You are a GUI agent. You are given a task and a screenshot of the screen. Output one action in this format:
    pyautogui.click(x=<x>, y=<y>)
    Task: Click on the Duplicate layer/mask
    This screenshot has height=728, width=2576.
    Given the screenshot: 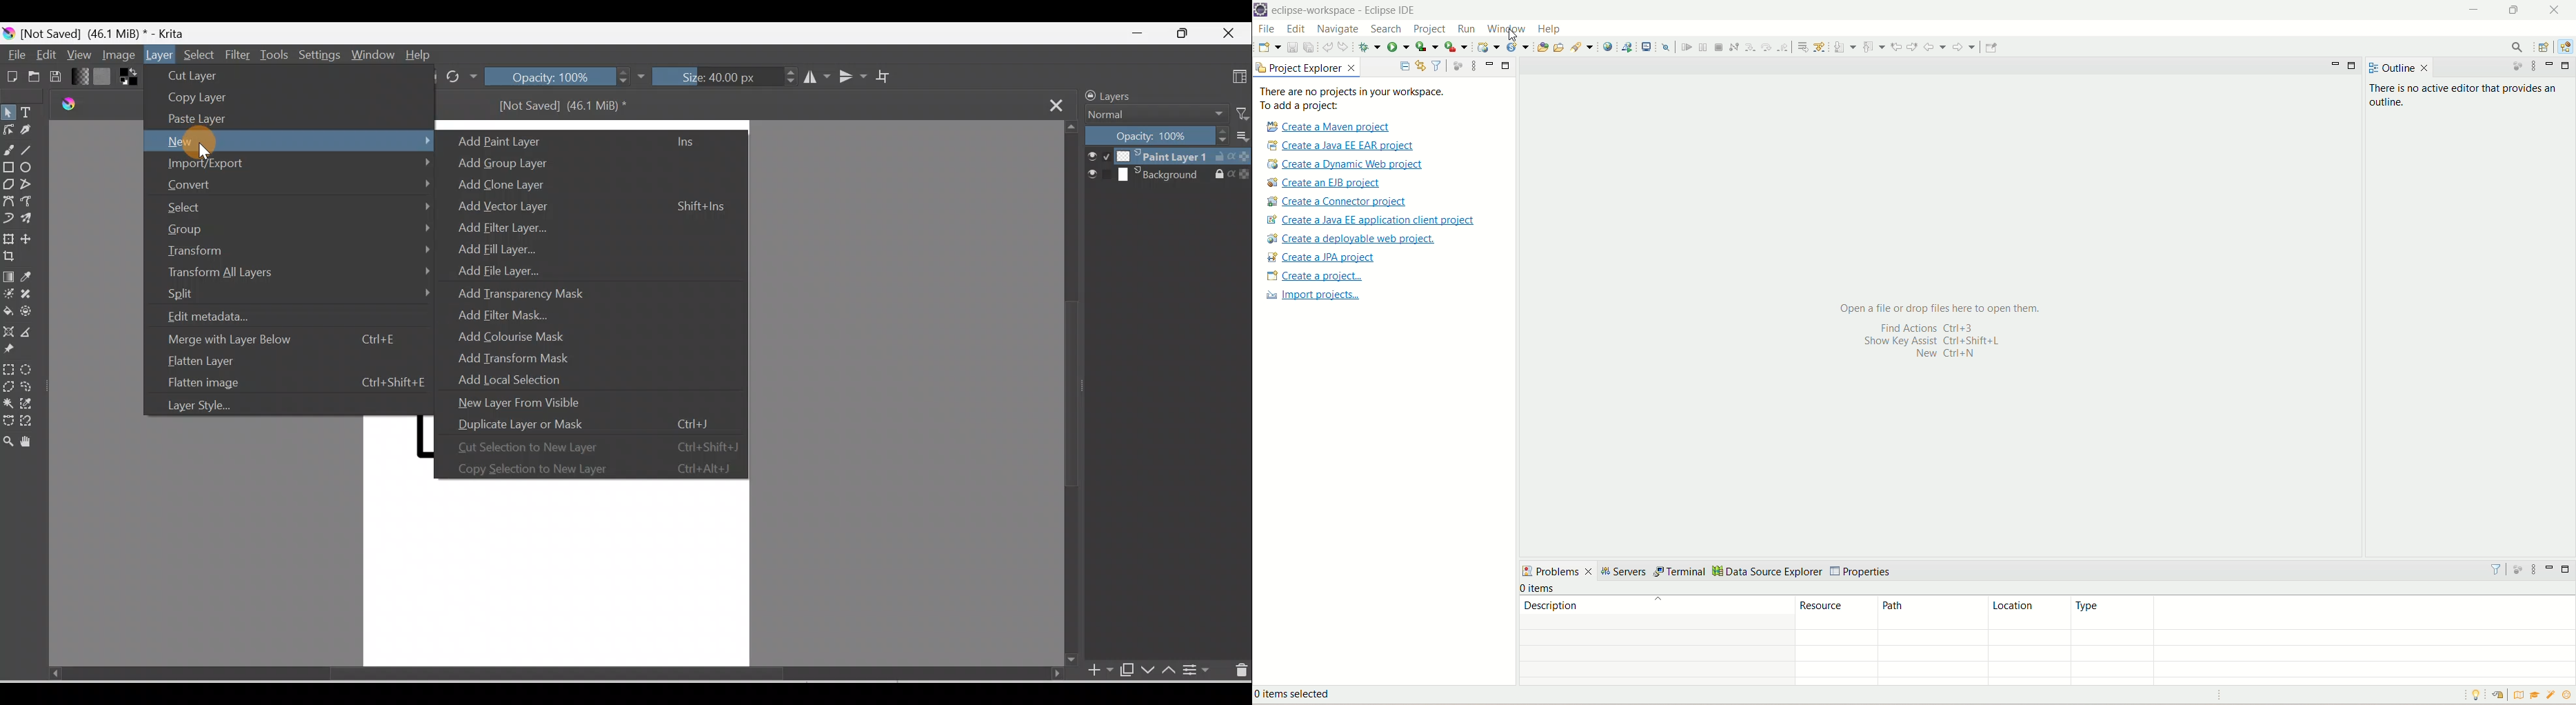 What is the action you would take?
    pyautogui.click(x=1124, y=669)
    